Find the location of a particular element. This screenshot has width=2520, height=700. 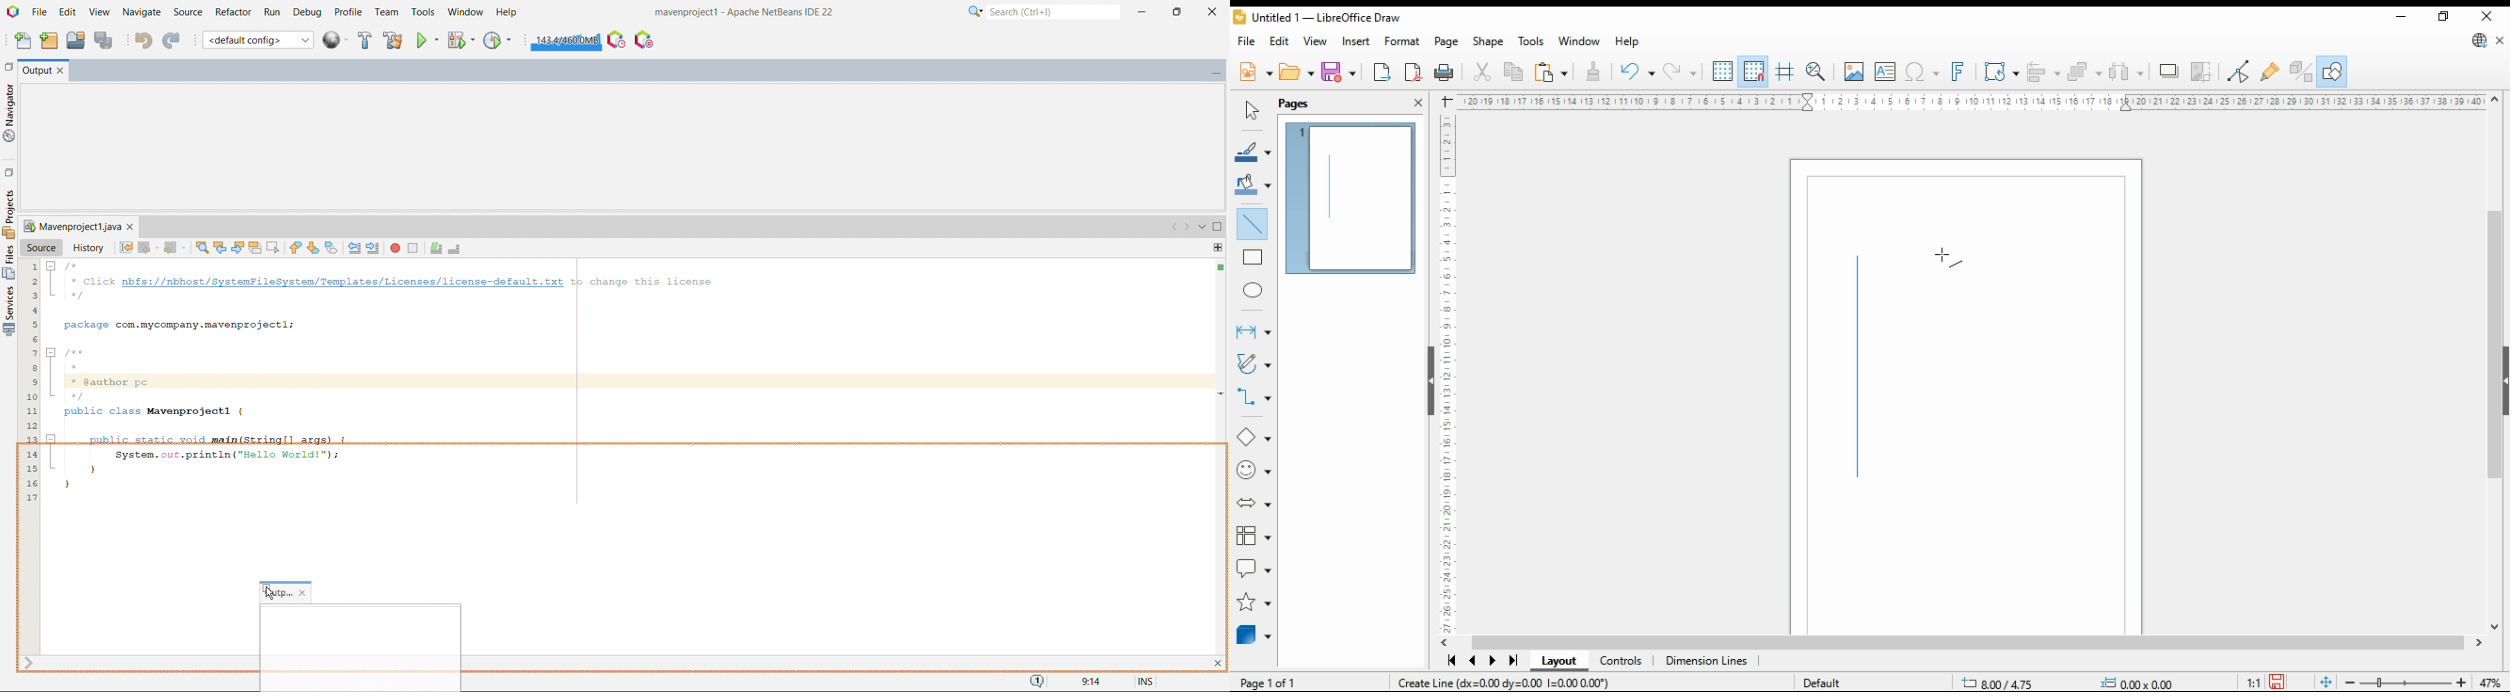

restore is located at coordinates (2443, 17).